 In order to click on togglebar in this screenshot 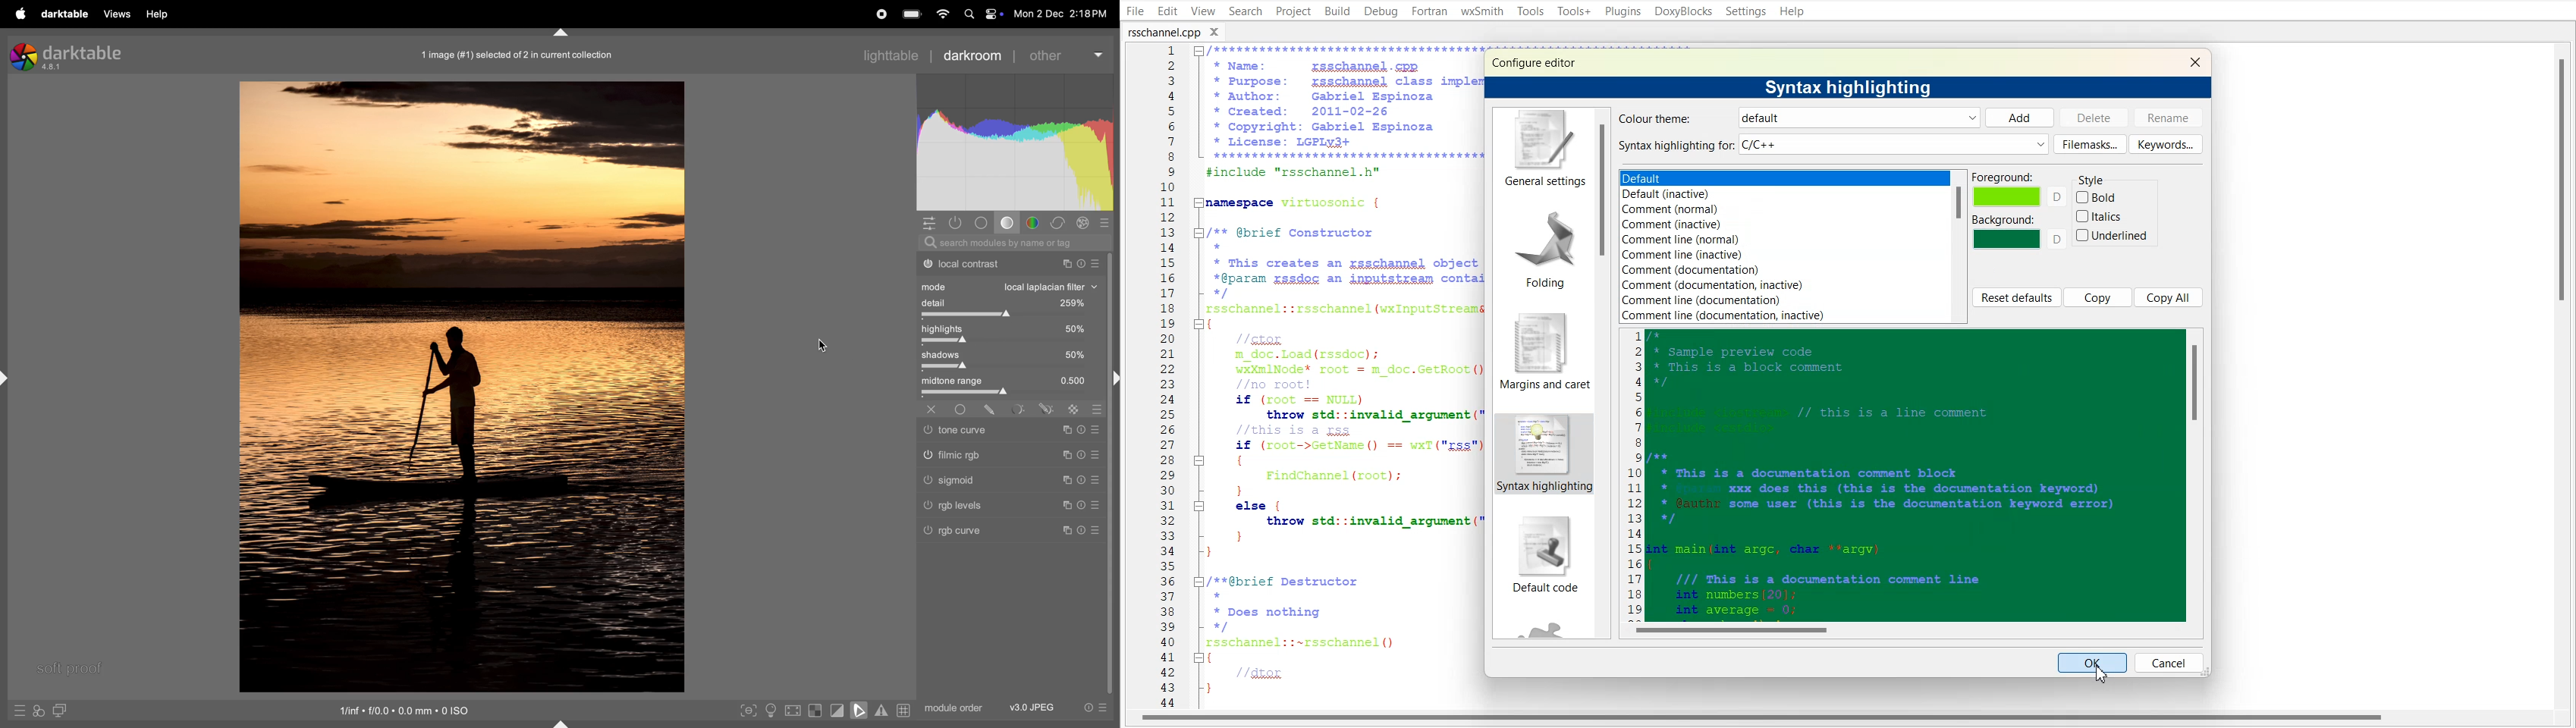, I will do `click(1011, 315)`.